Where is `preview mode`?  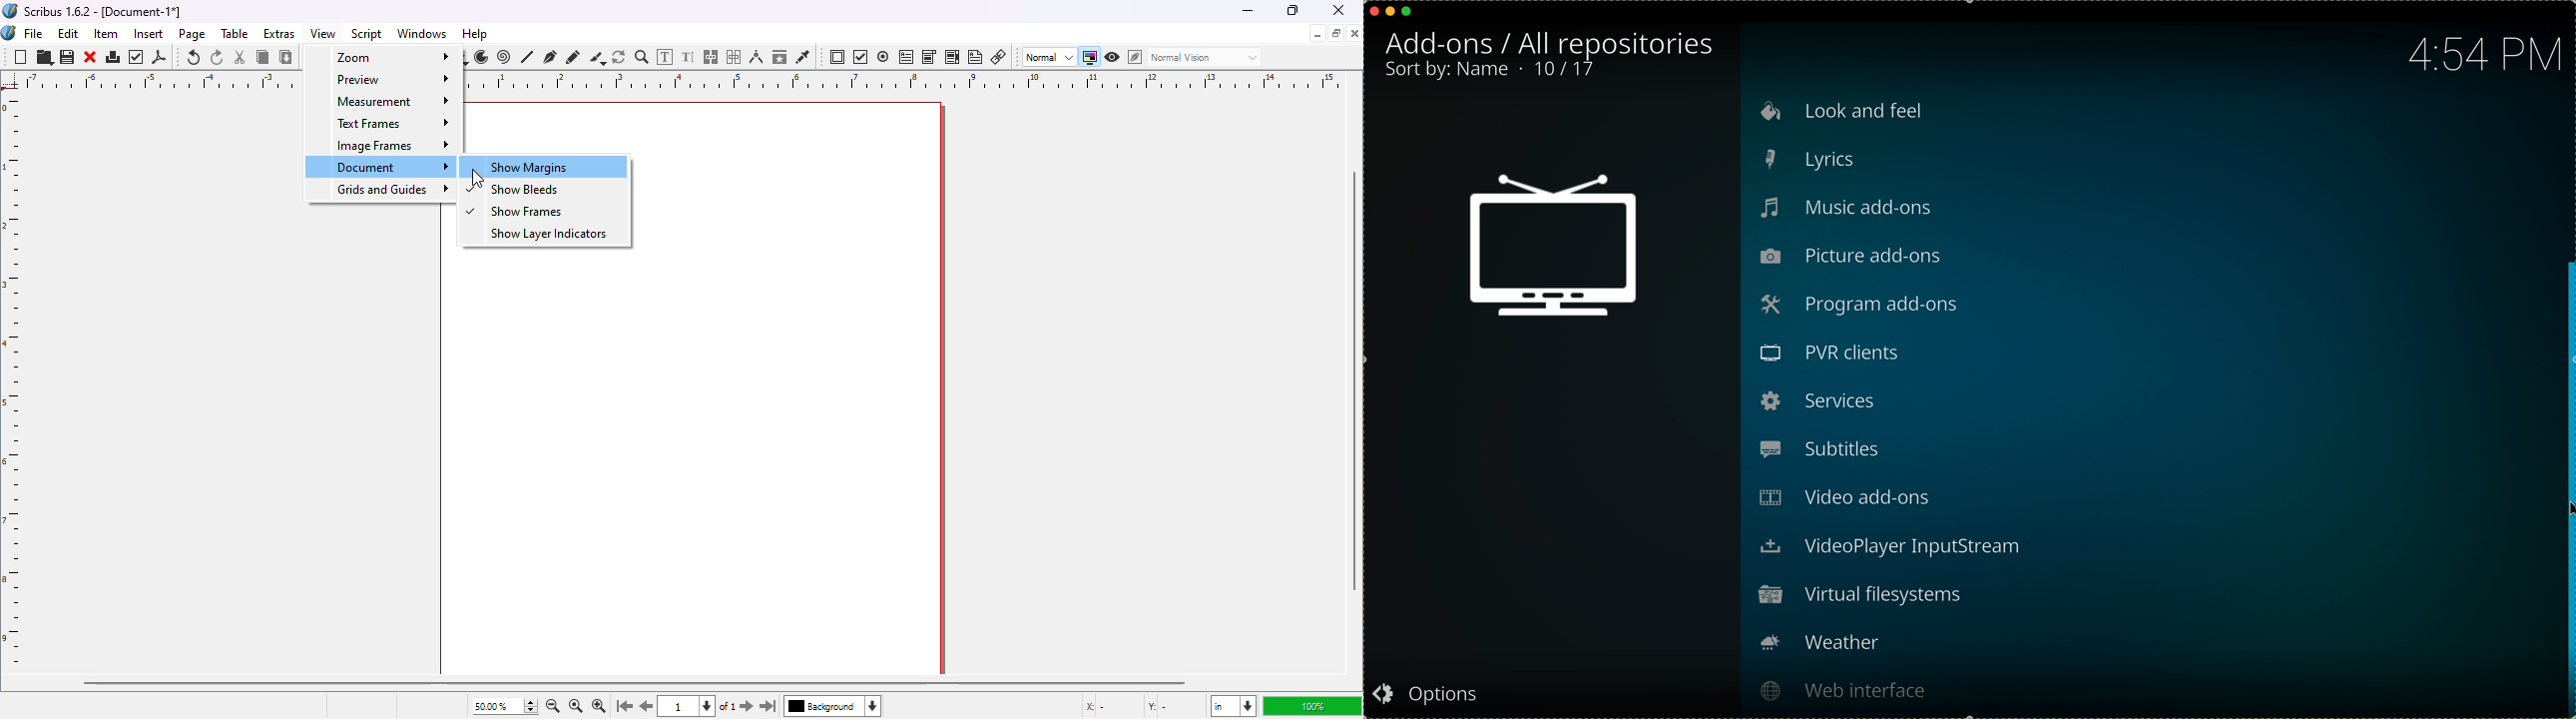
preview mode is located at coordinates (1113, 56).